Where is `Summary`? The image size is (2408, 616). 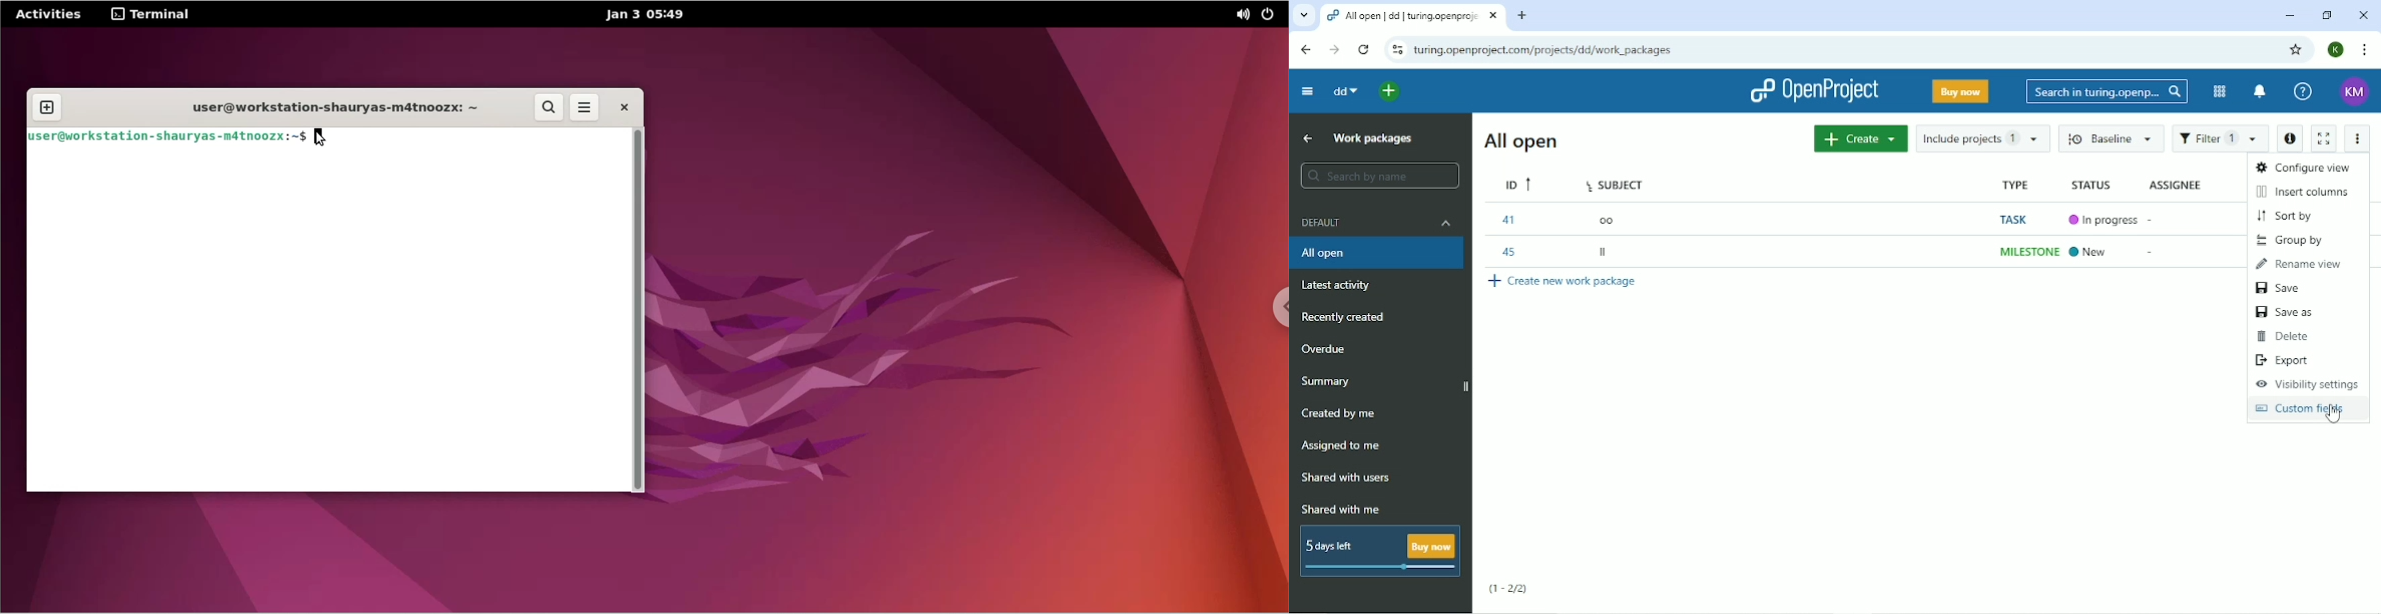 Summary is located at coordinates (1331, 381).